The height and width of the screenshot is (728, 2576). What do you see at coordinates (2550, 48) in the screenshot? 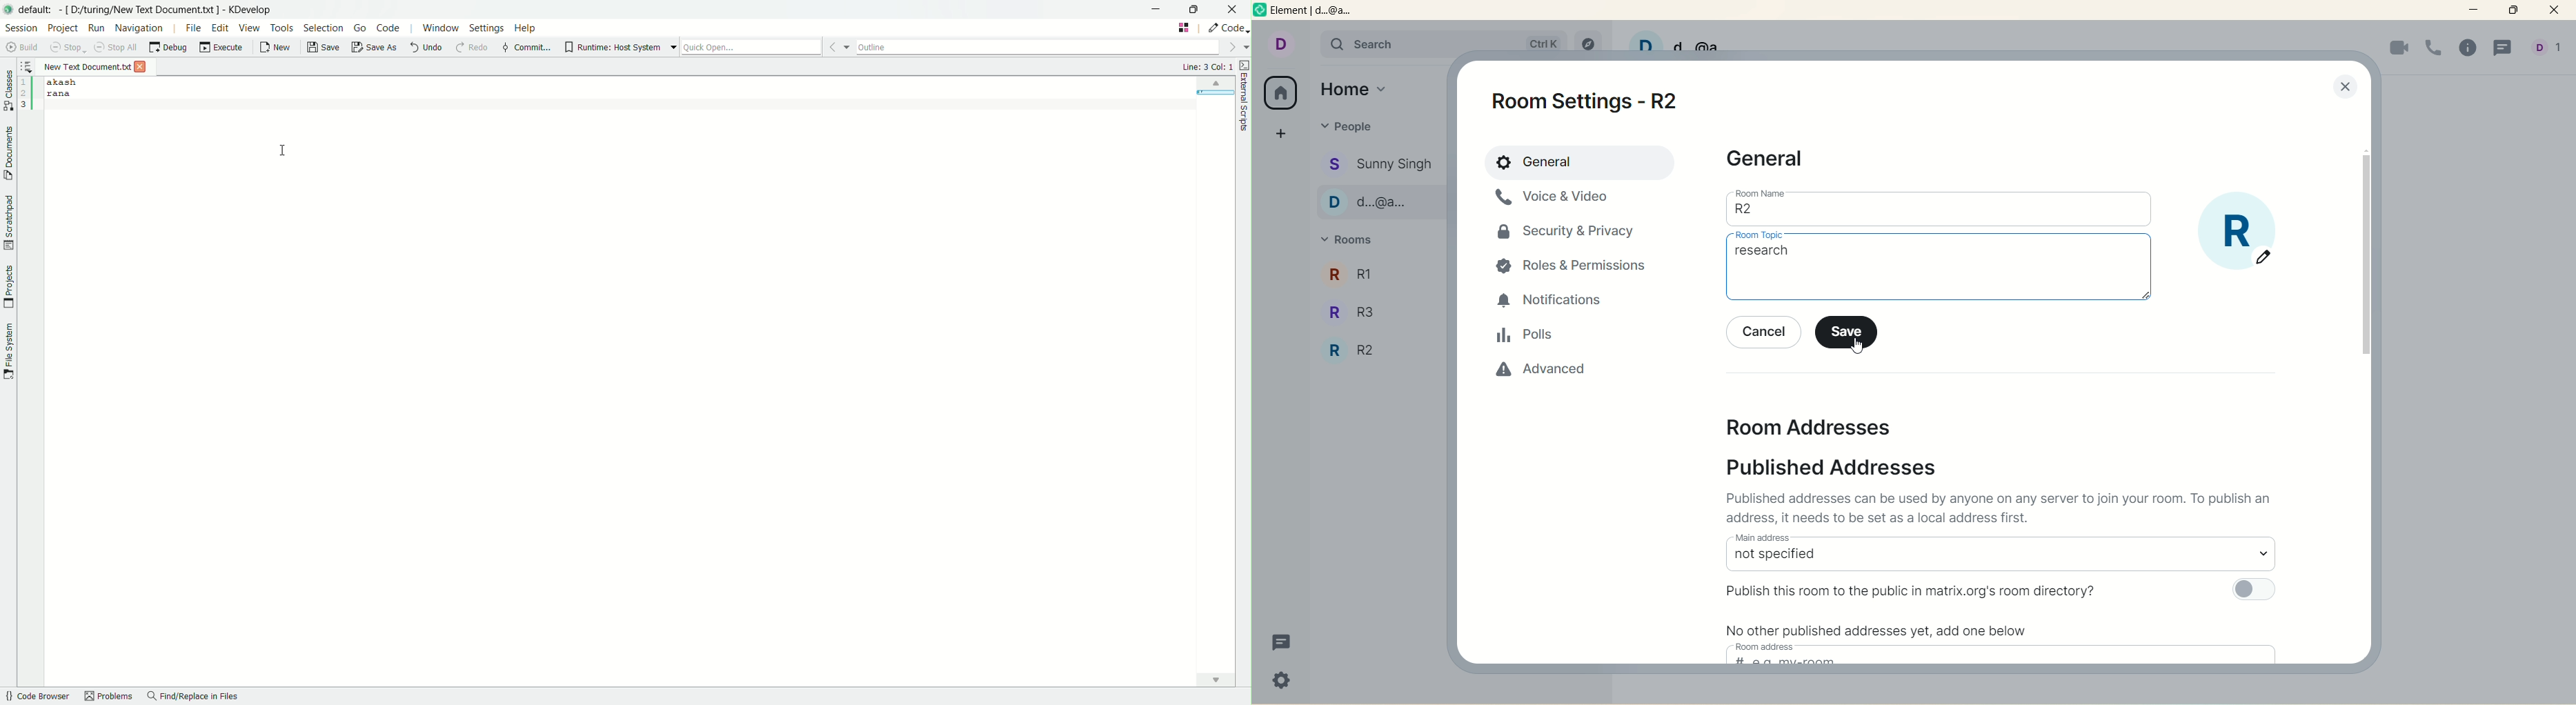
I see `account` at bounding box center [2550, 48].